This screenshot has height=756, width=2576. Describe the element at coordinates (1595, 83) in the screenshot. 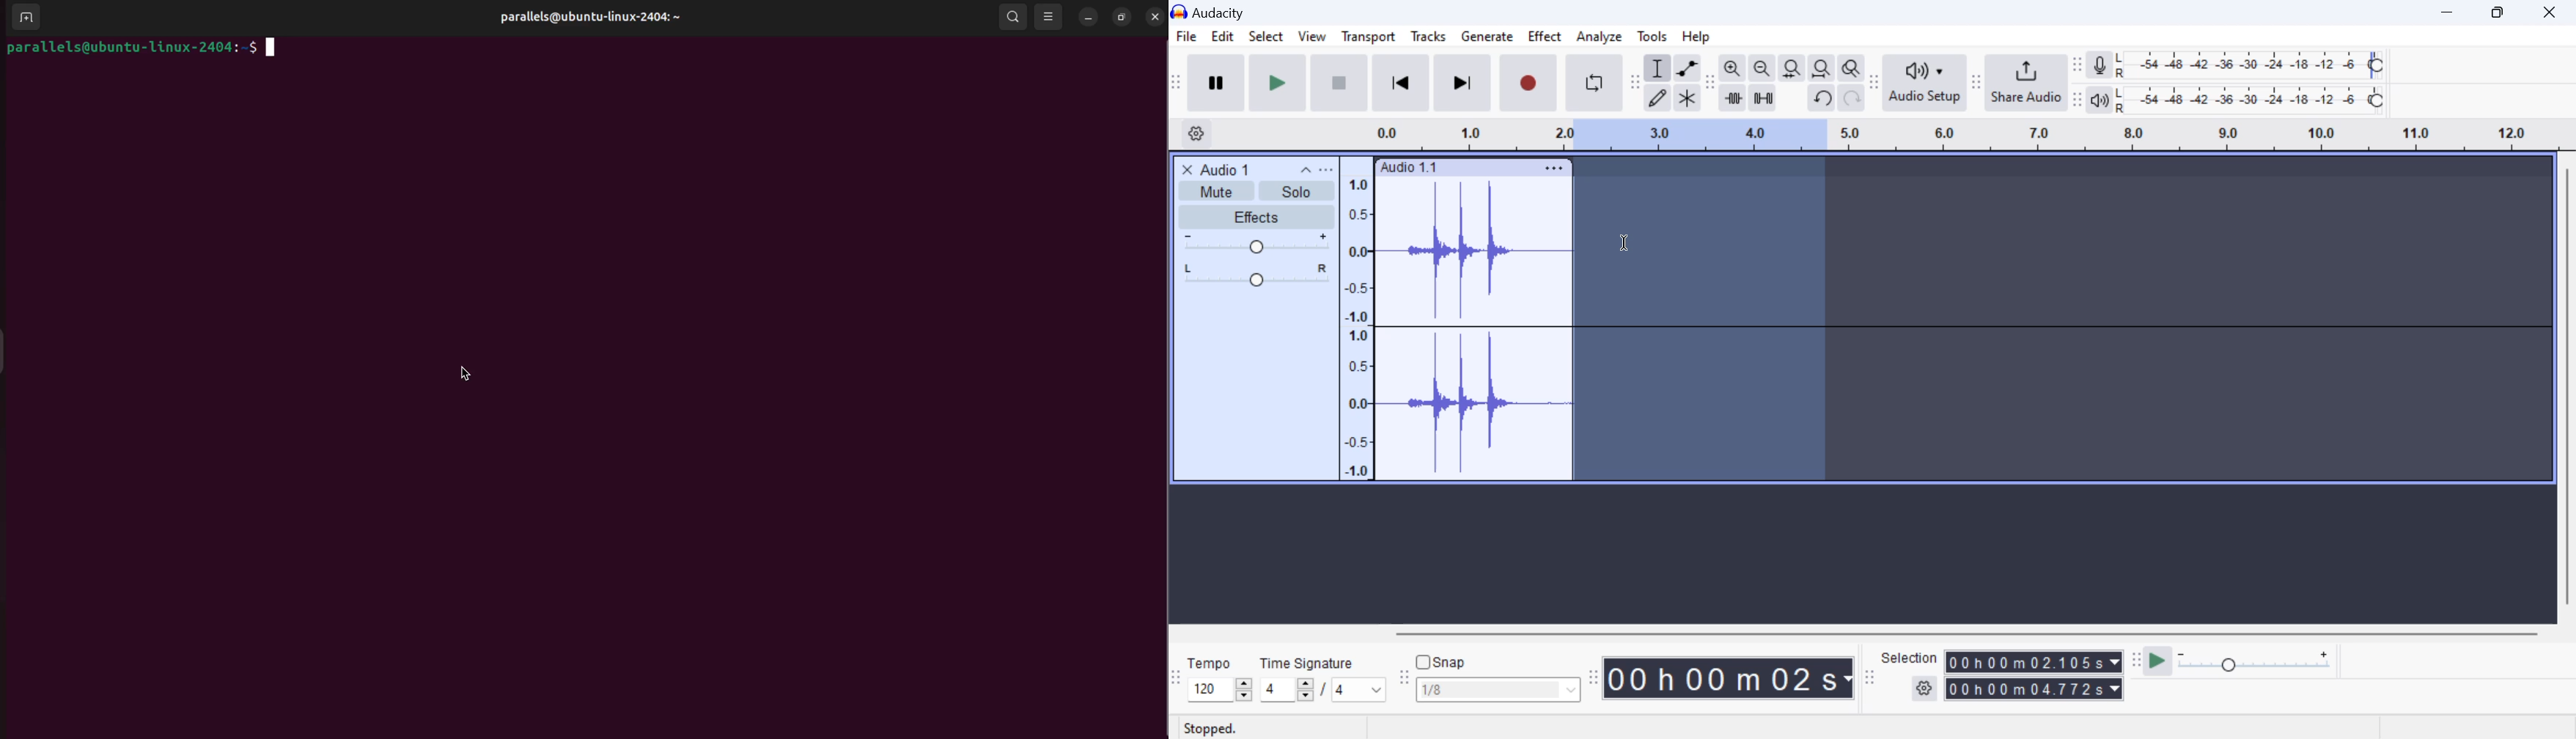

I see `Enable Looping` at that location.